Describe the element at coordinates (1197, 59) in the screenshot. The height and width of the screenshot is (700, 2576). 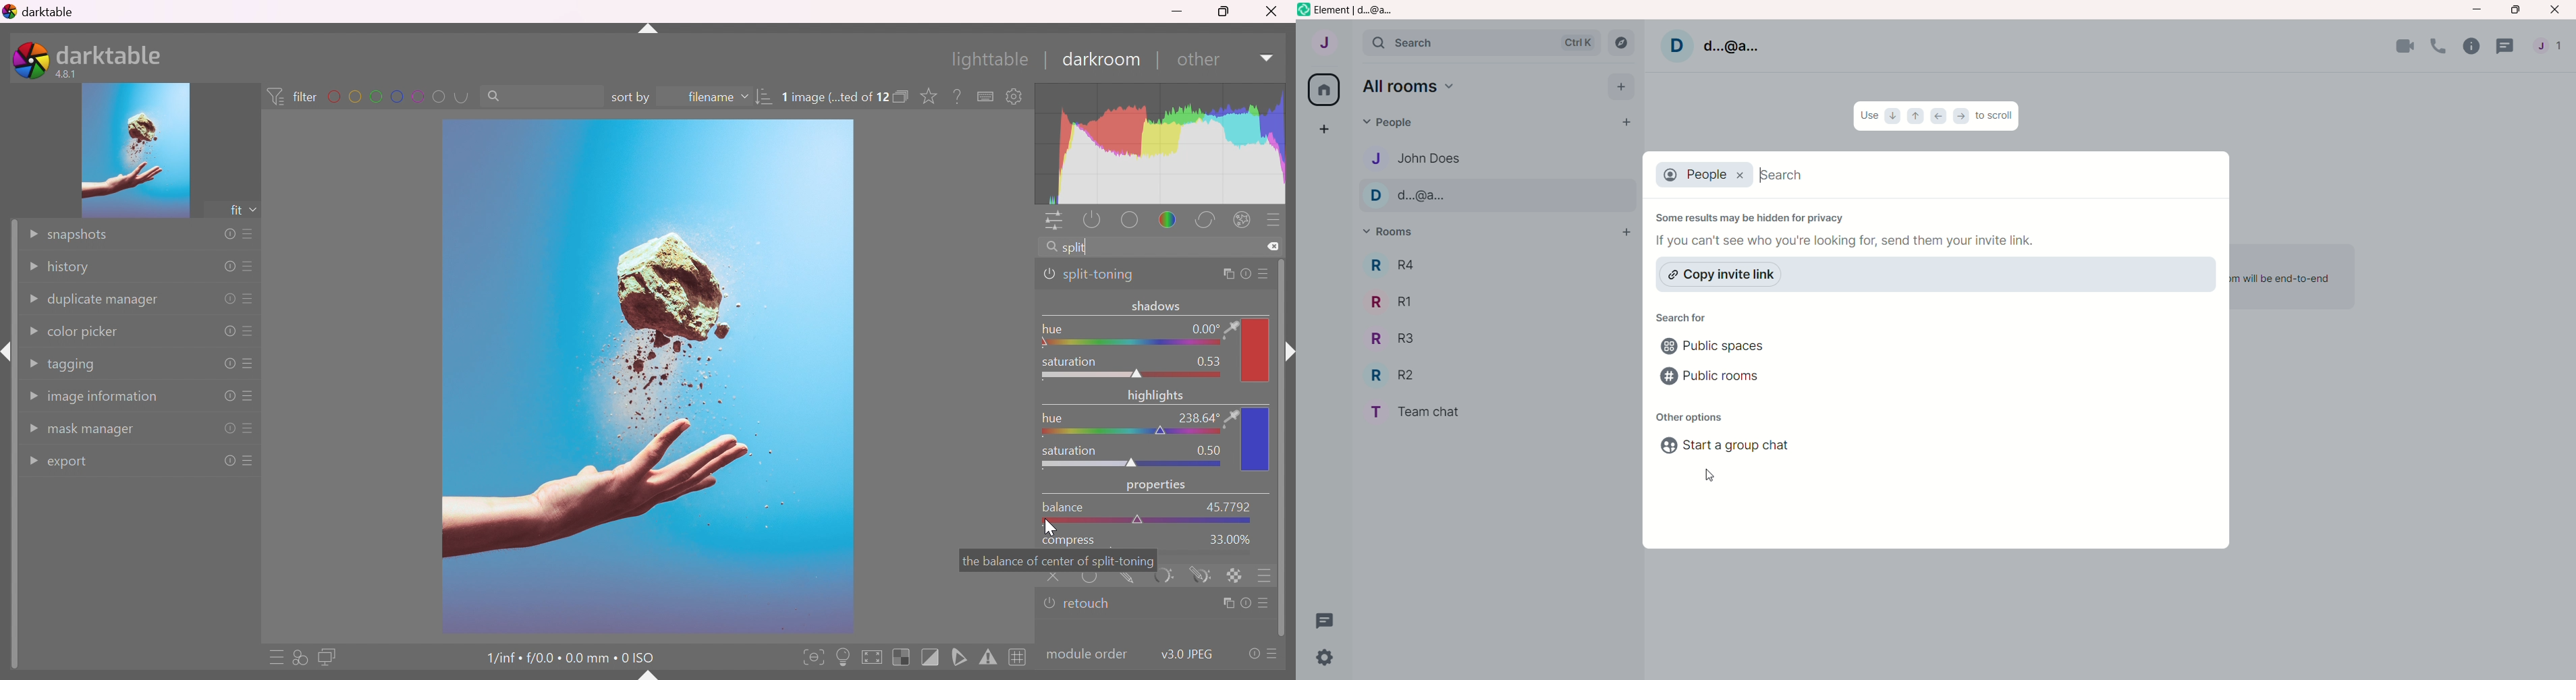
I see `down` at that location.